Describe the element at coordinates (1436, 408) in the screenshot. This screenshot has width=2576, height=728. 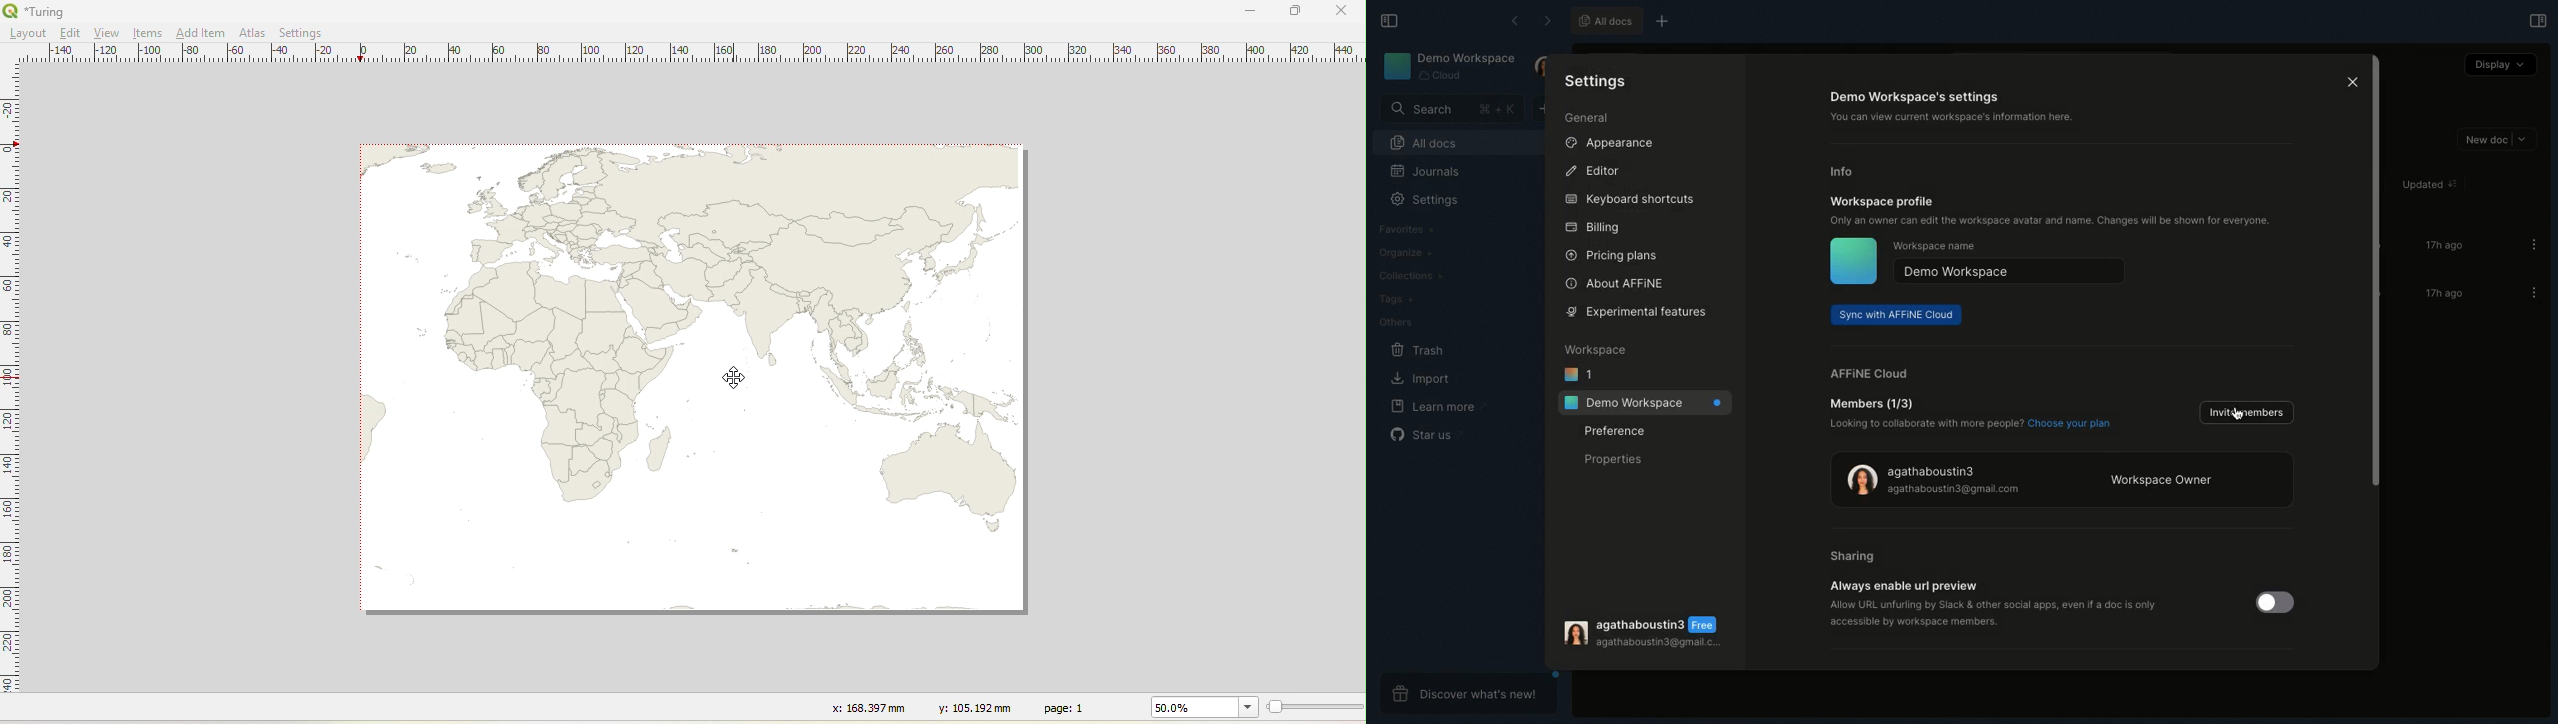
I see `Learn more` at that location.